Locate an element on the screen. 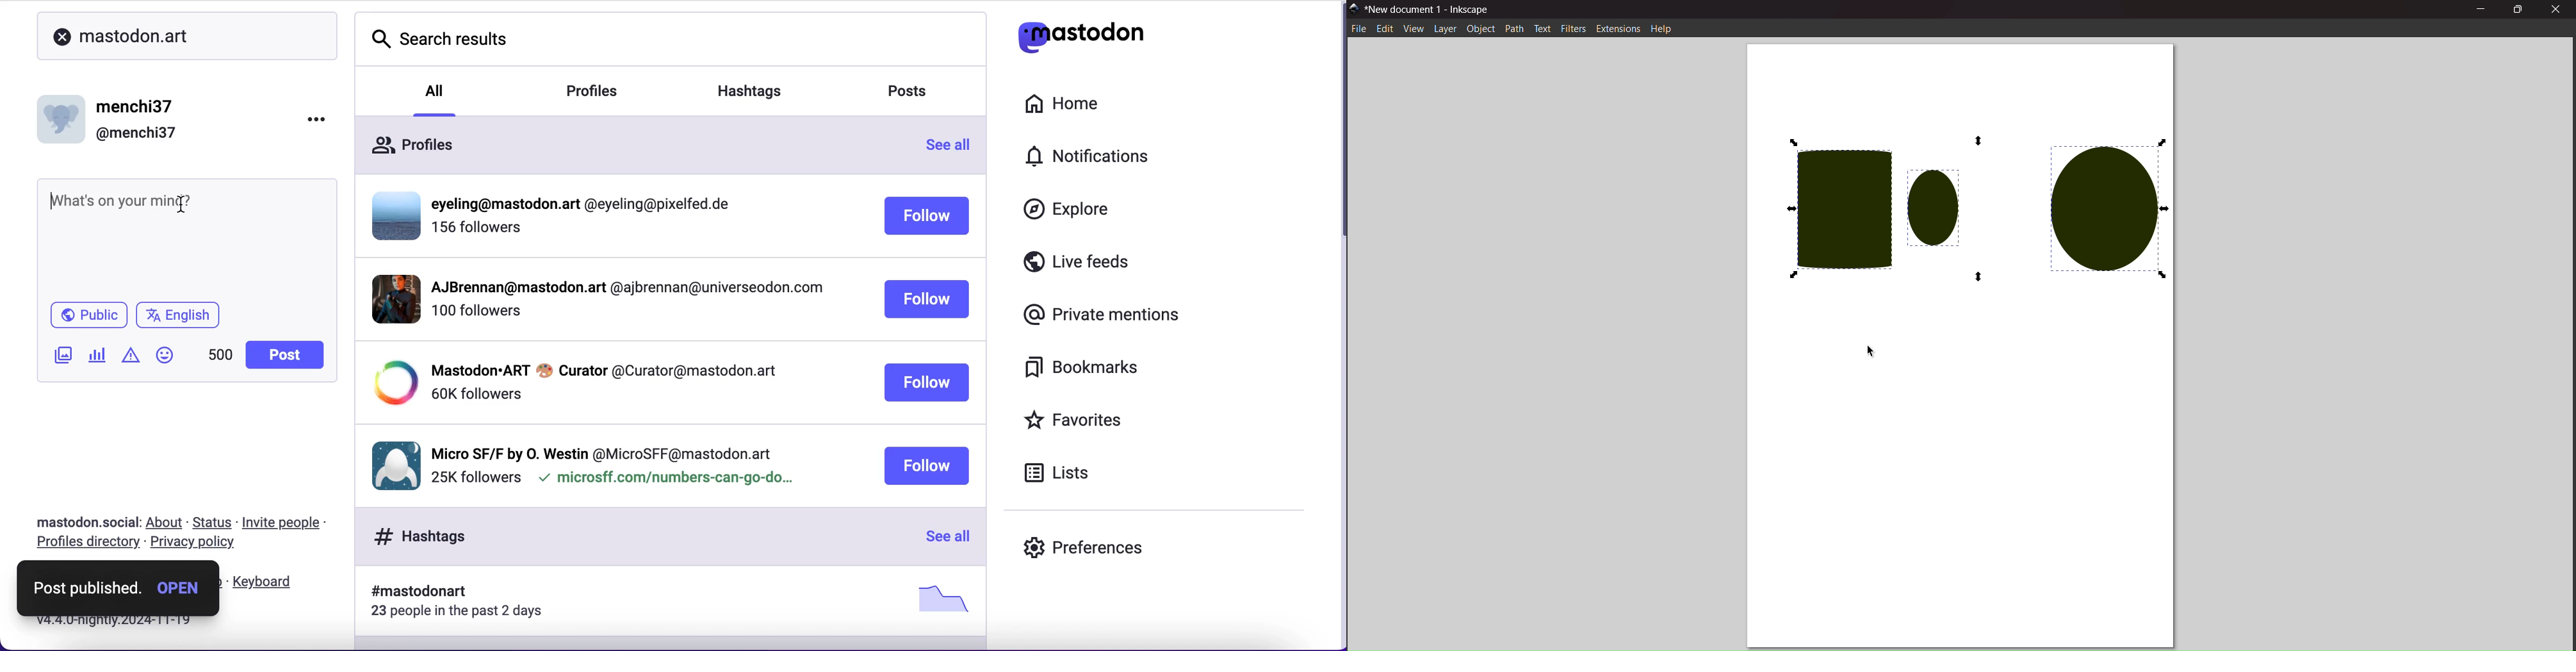 The height and width of the screenshot is (672, 2576). profile is located at coordinates (625, 288).